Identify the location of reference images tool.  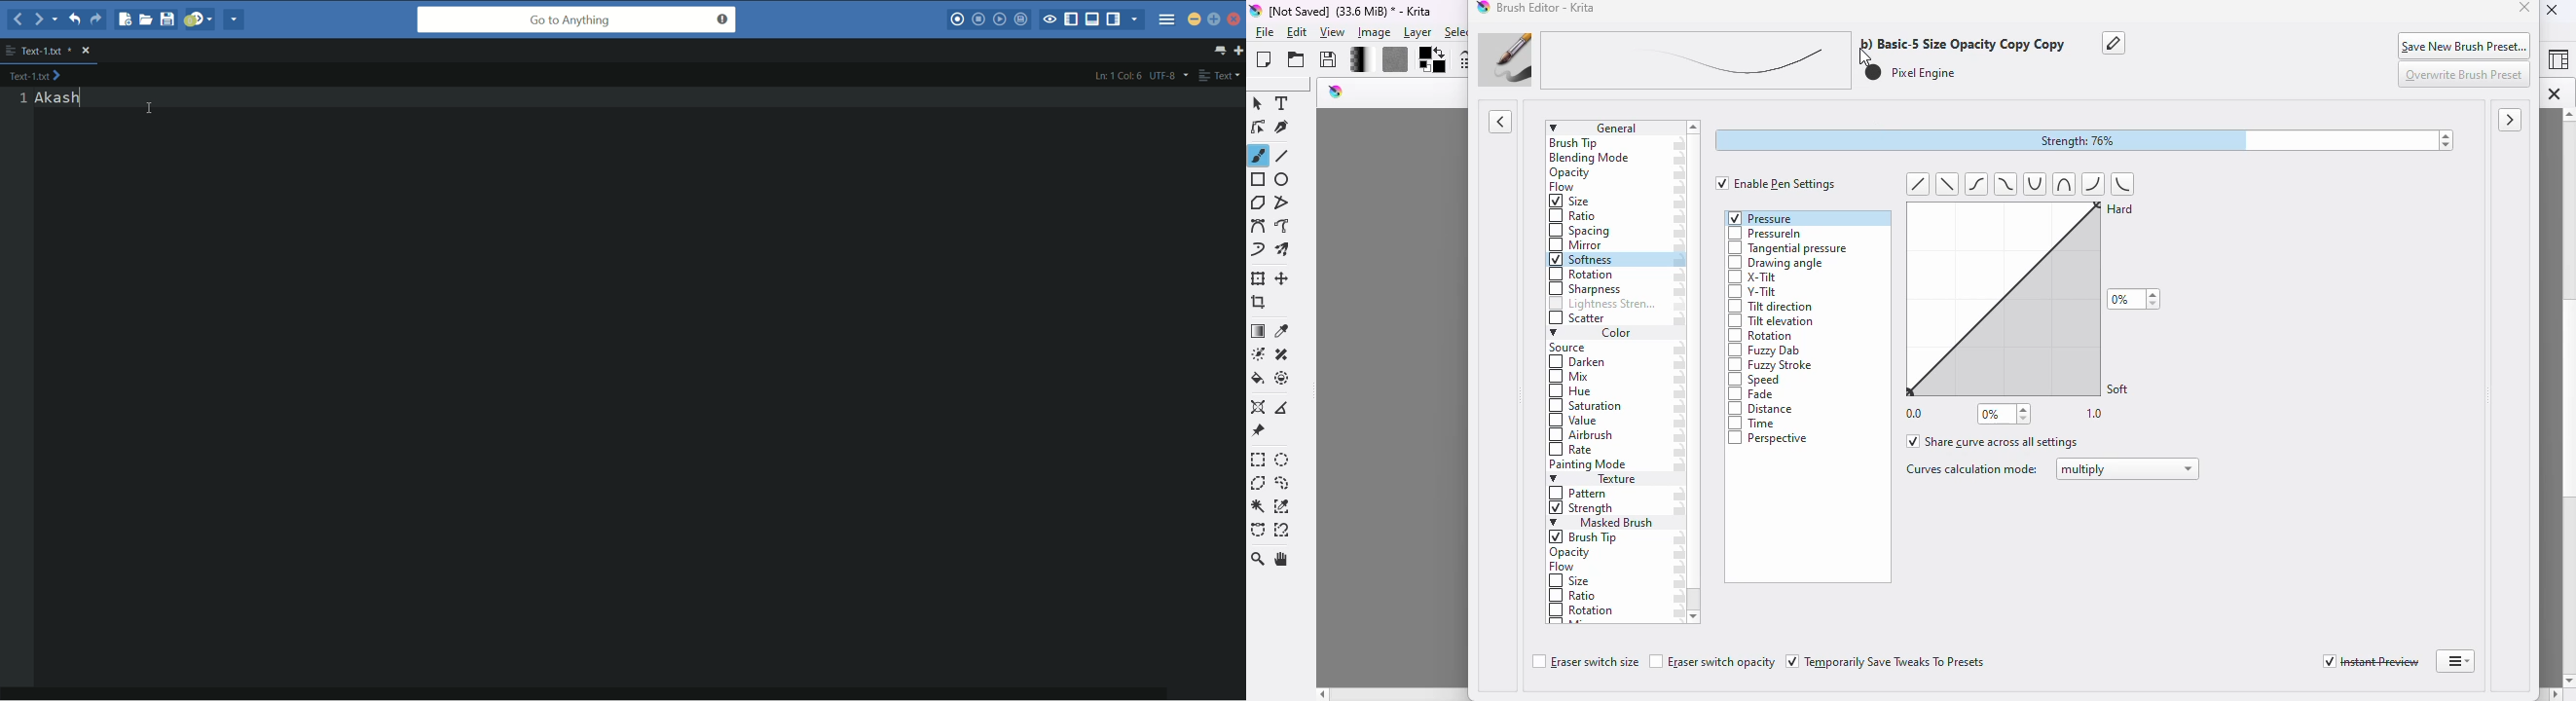
(1258, 431).